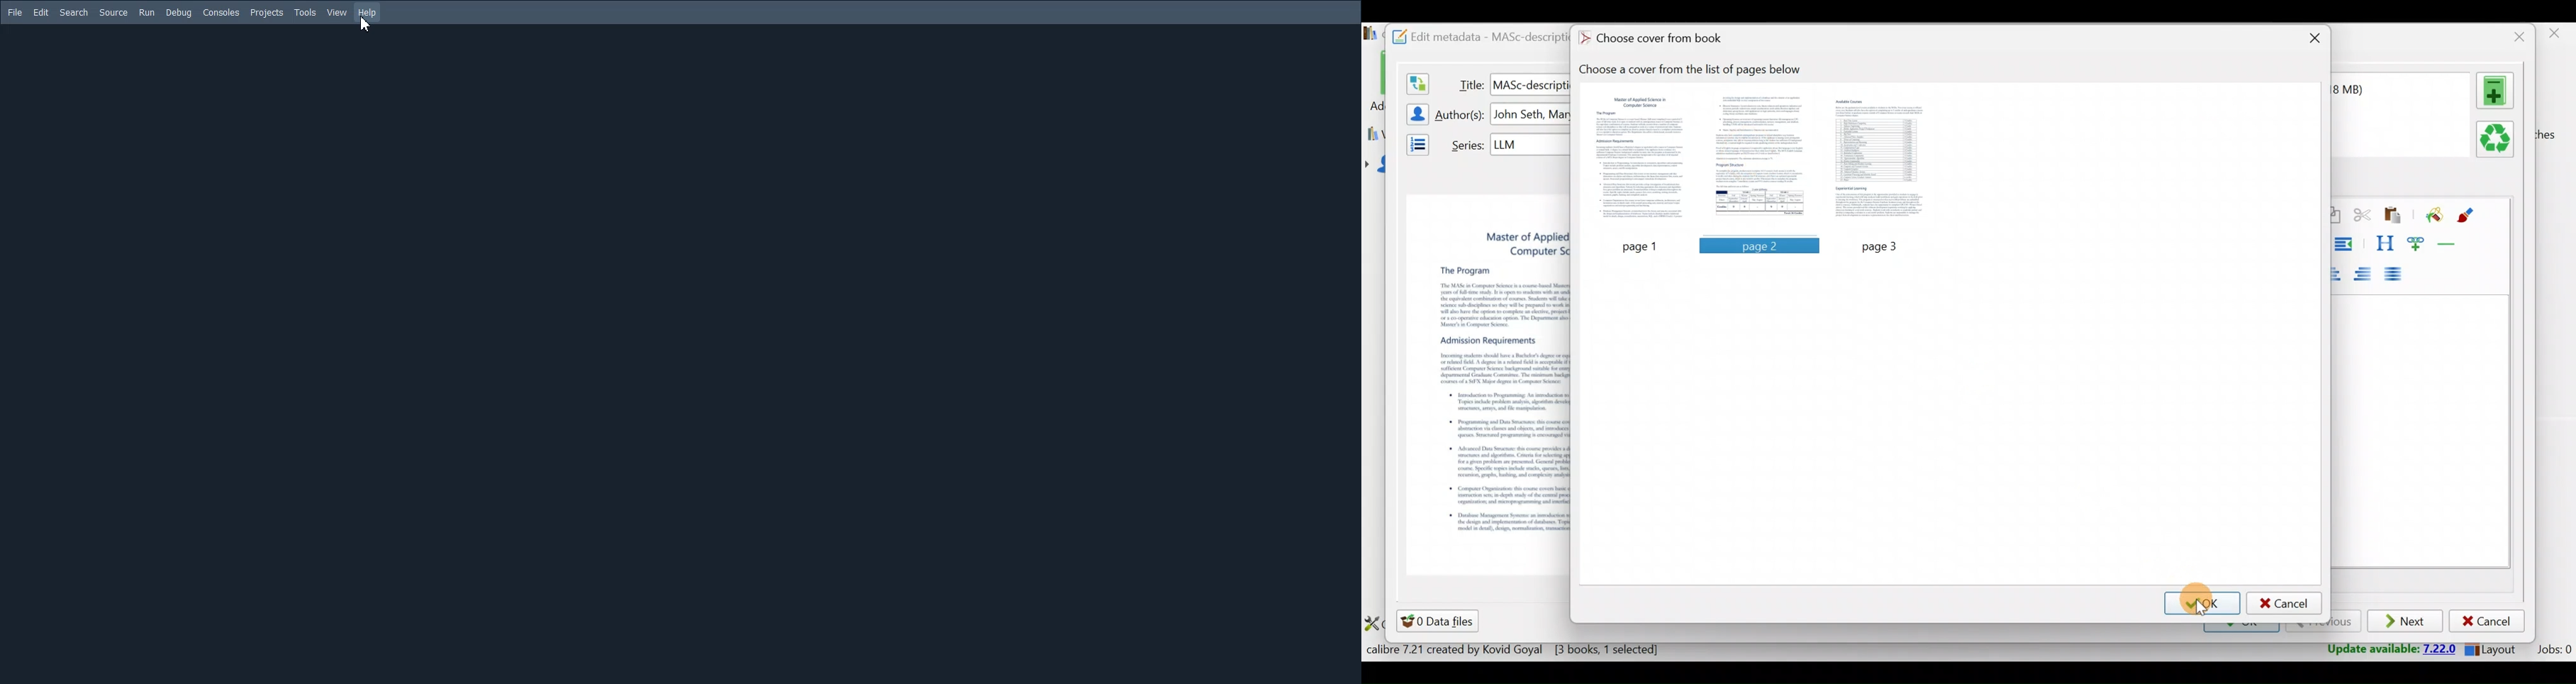 The image size is (2576, 700). What do you see at coordinates (267, 13) in the screenshot?
I see `Projects` at bounding box center [267, 13].